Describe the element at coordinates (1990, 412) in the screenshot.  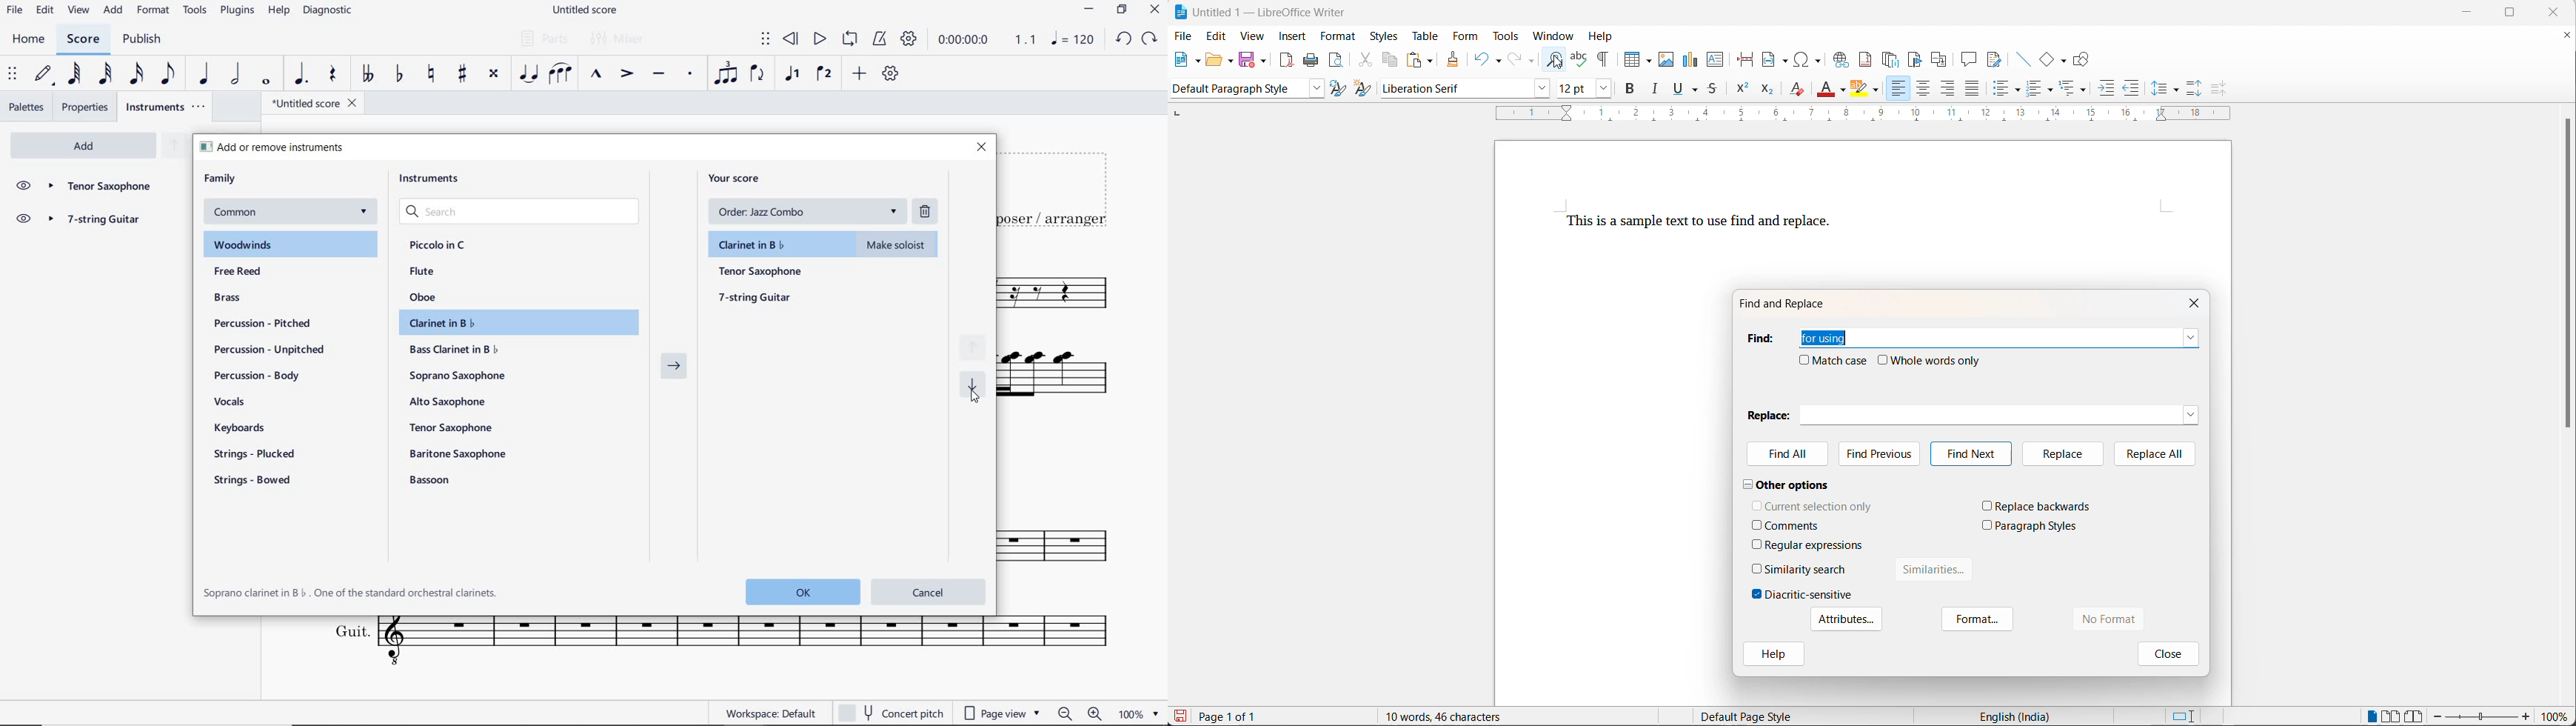
I see `replace textbox` at that location.